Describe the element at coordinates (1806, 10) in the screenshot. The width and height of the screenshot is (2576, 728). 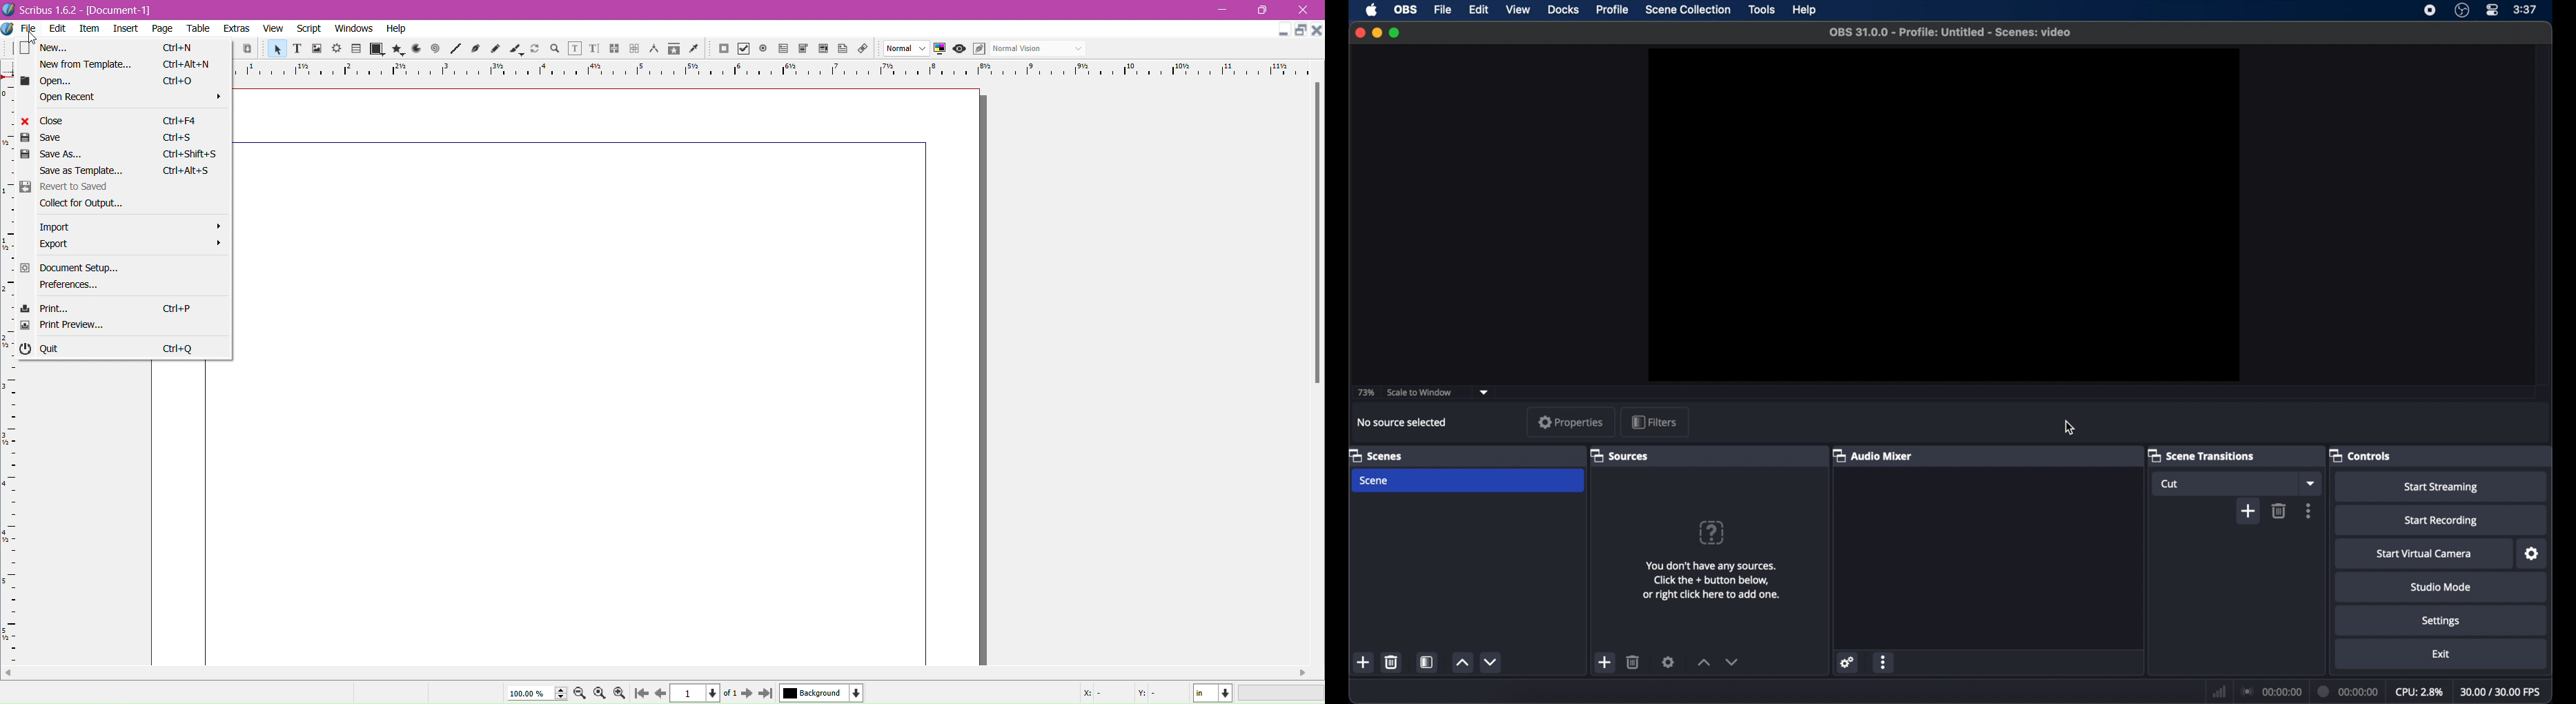
I see `help` at that location.